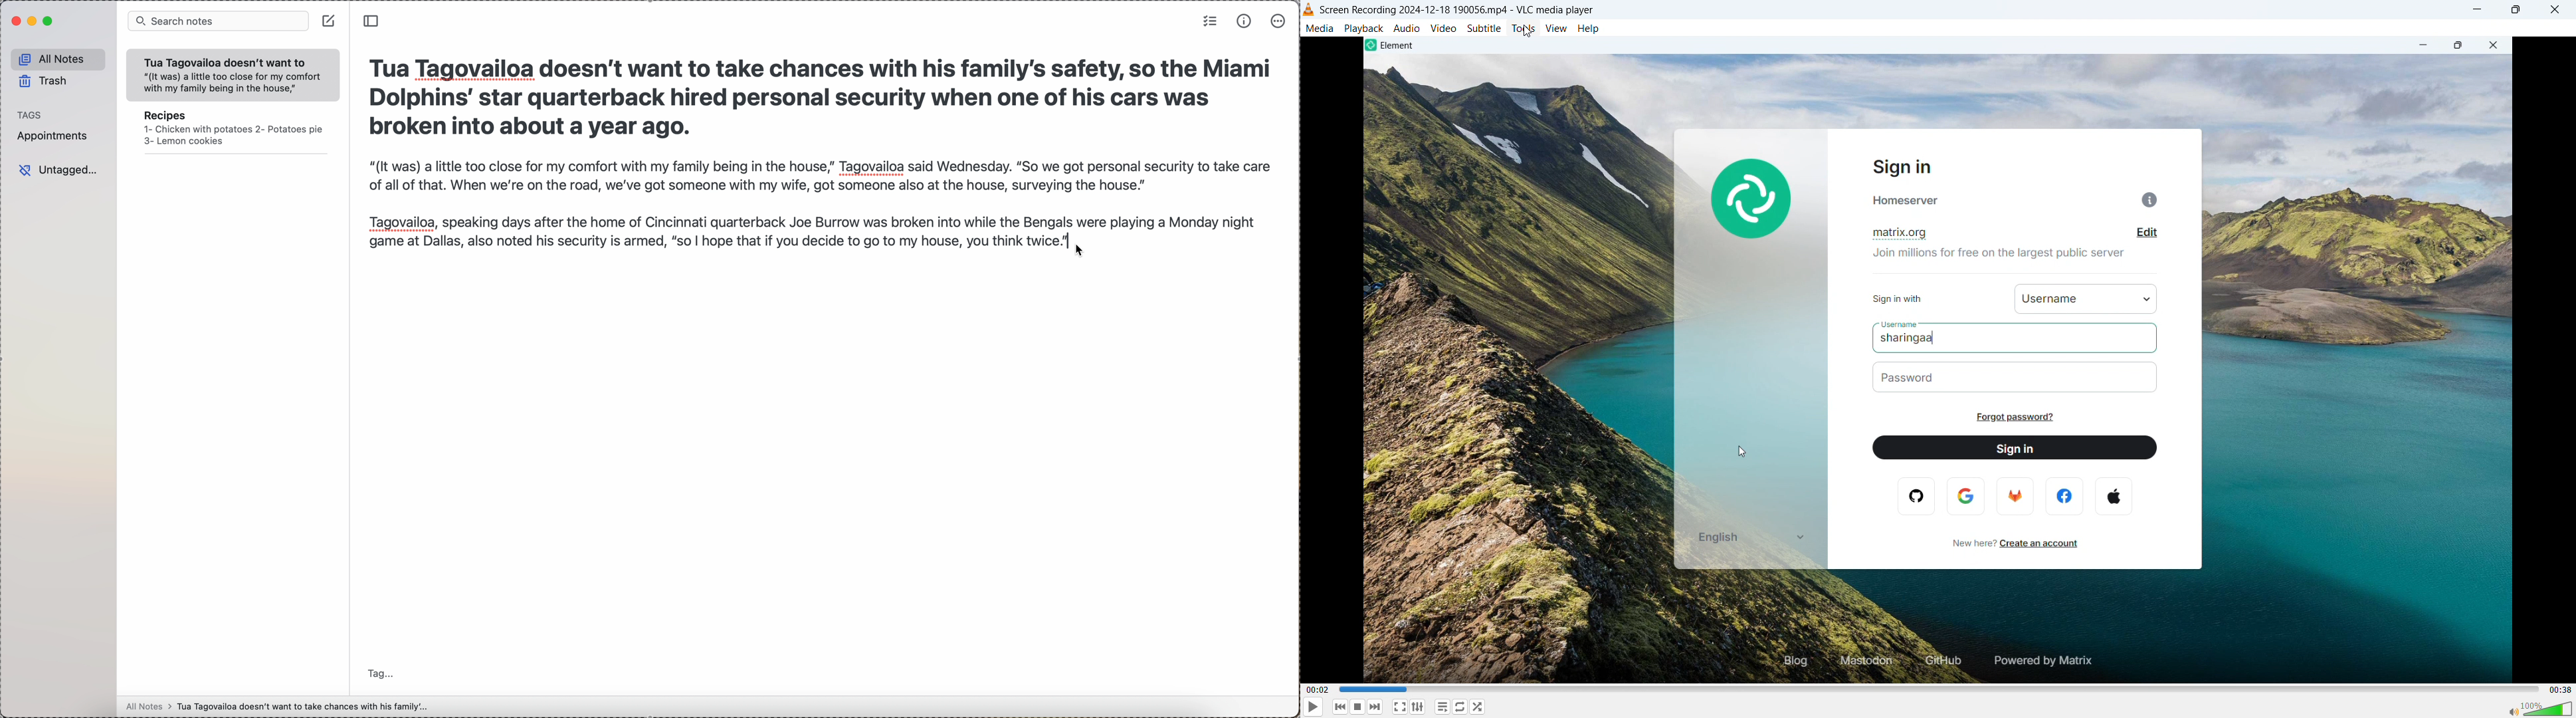 The image size is (2576, 728). I want to click on view, so click(1557, 29).